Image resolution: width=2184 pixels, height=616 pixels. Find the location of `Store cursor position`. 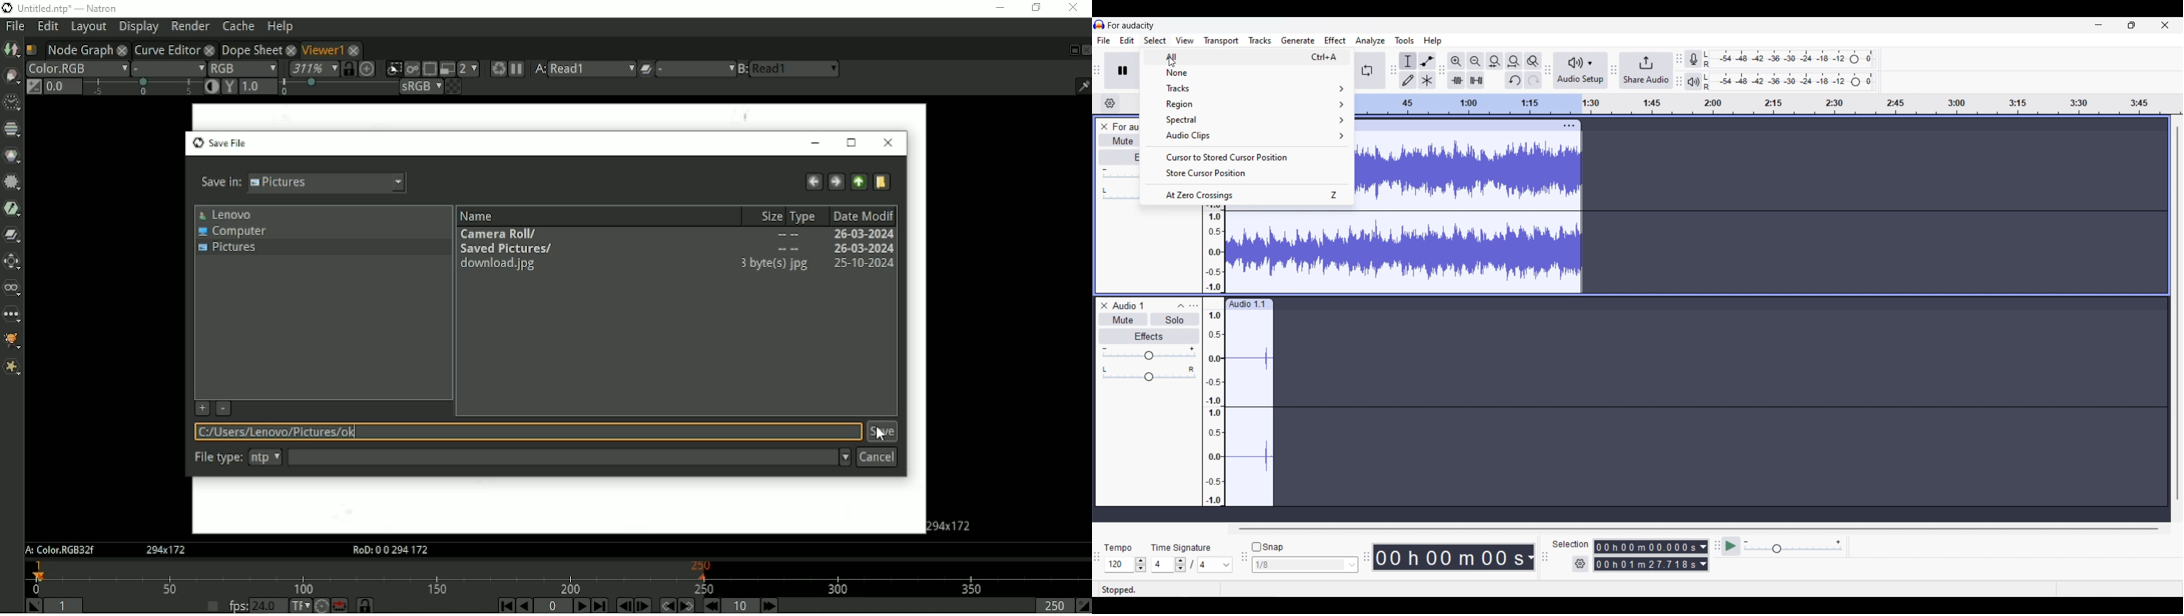

Store cursor position is located at coordinates (1246, 173).